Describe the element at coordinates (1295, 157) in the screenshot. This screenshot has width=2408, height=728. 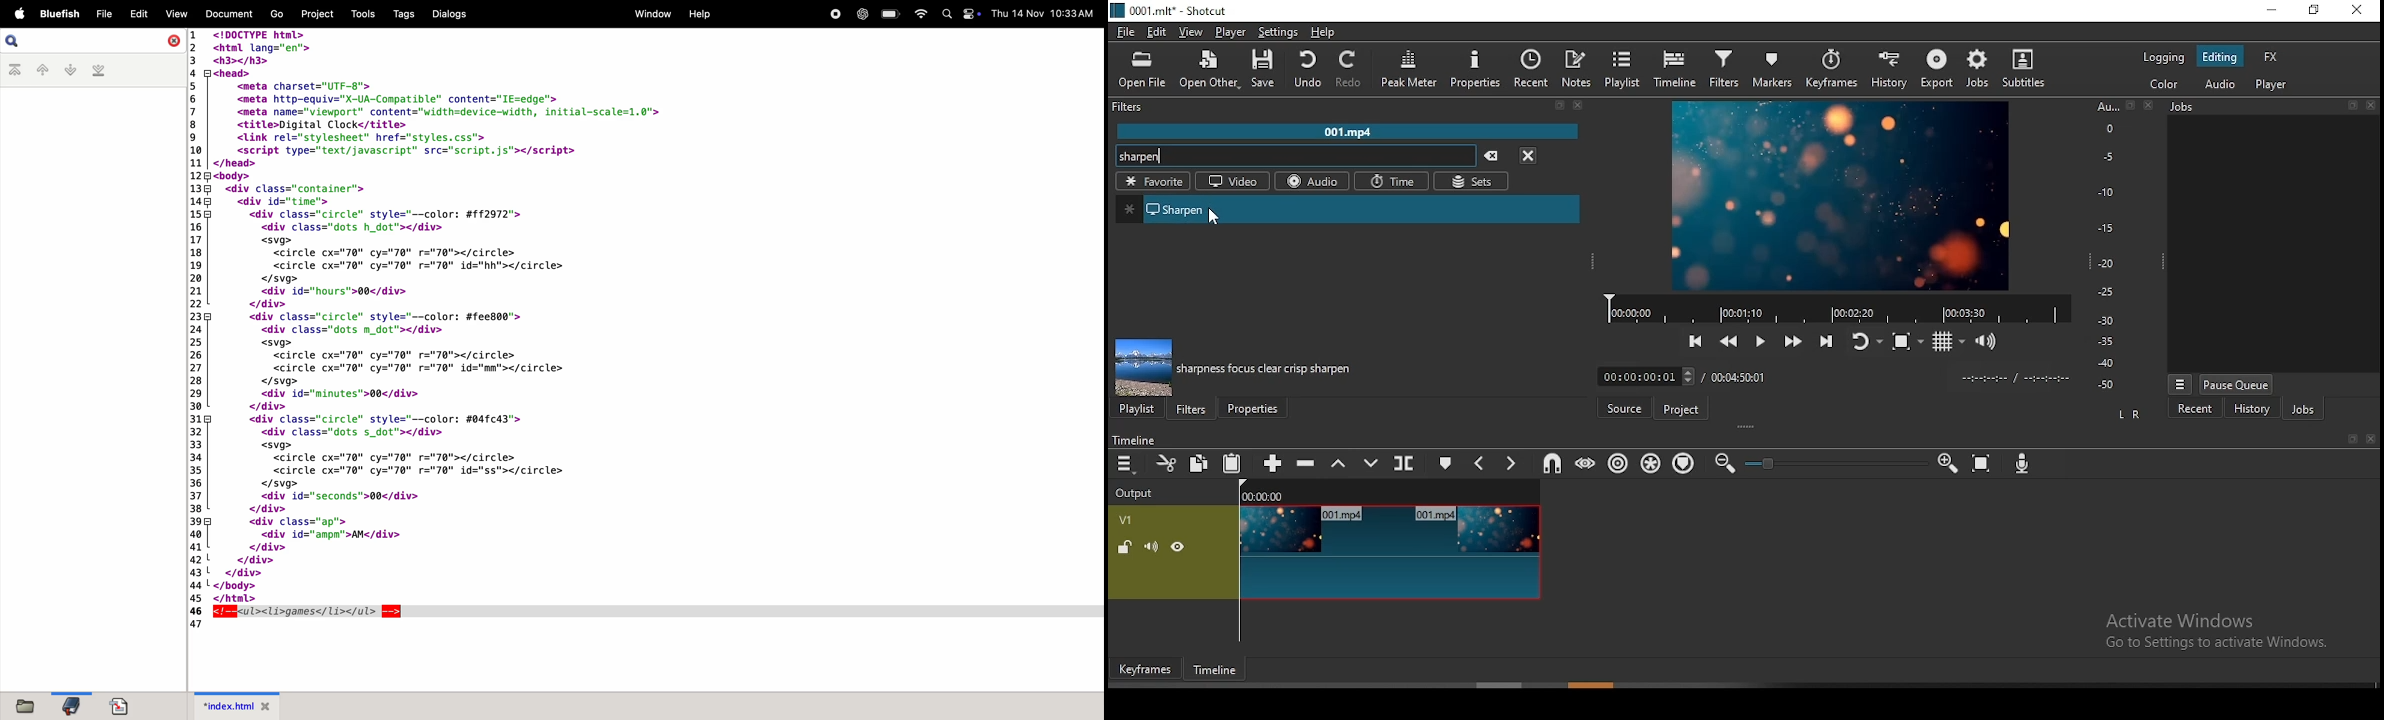
I see `search filters` at that location.